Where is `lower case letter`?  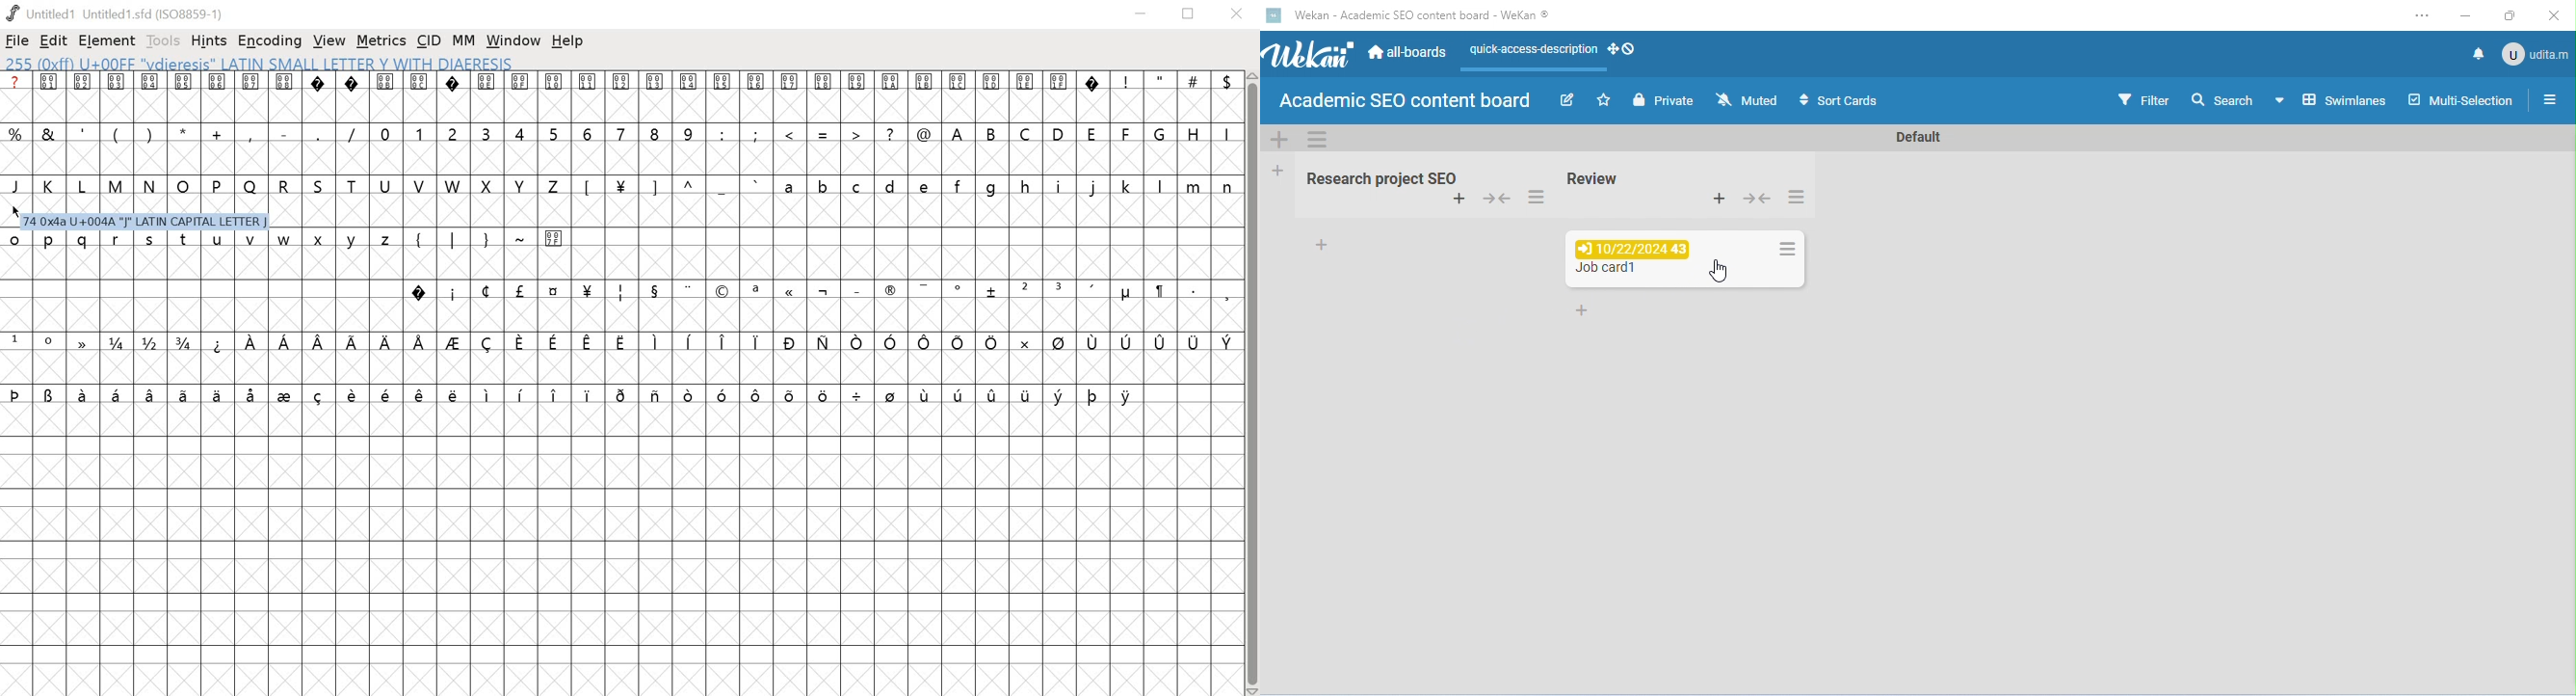
lower case letter is located at coordinates (1007, 186).